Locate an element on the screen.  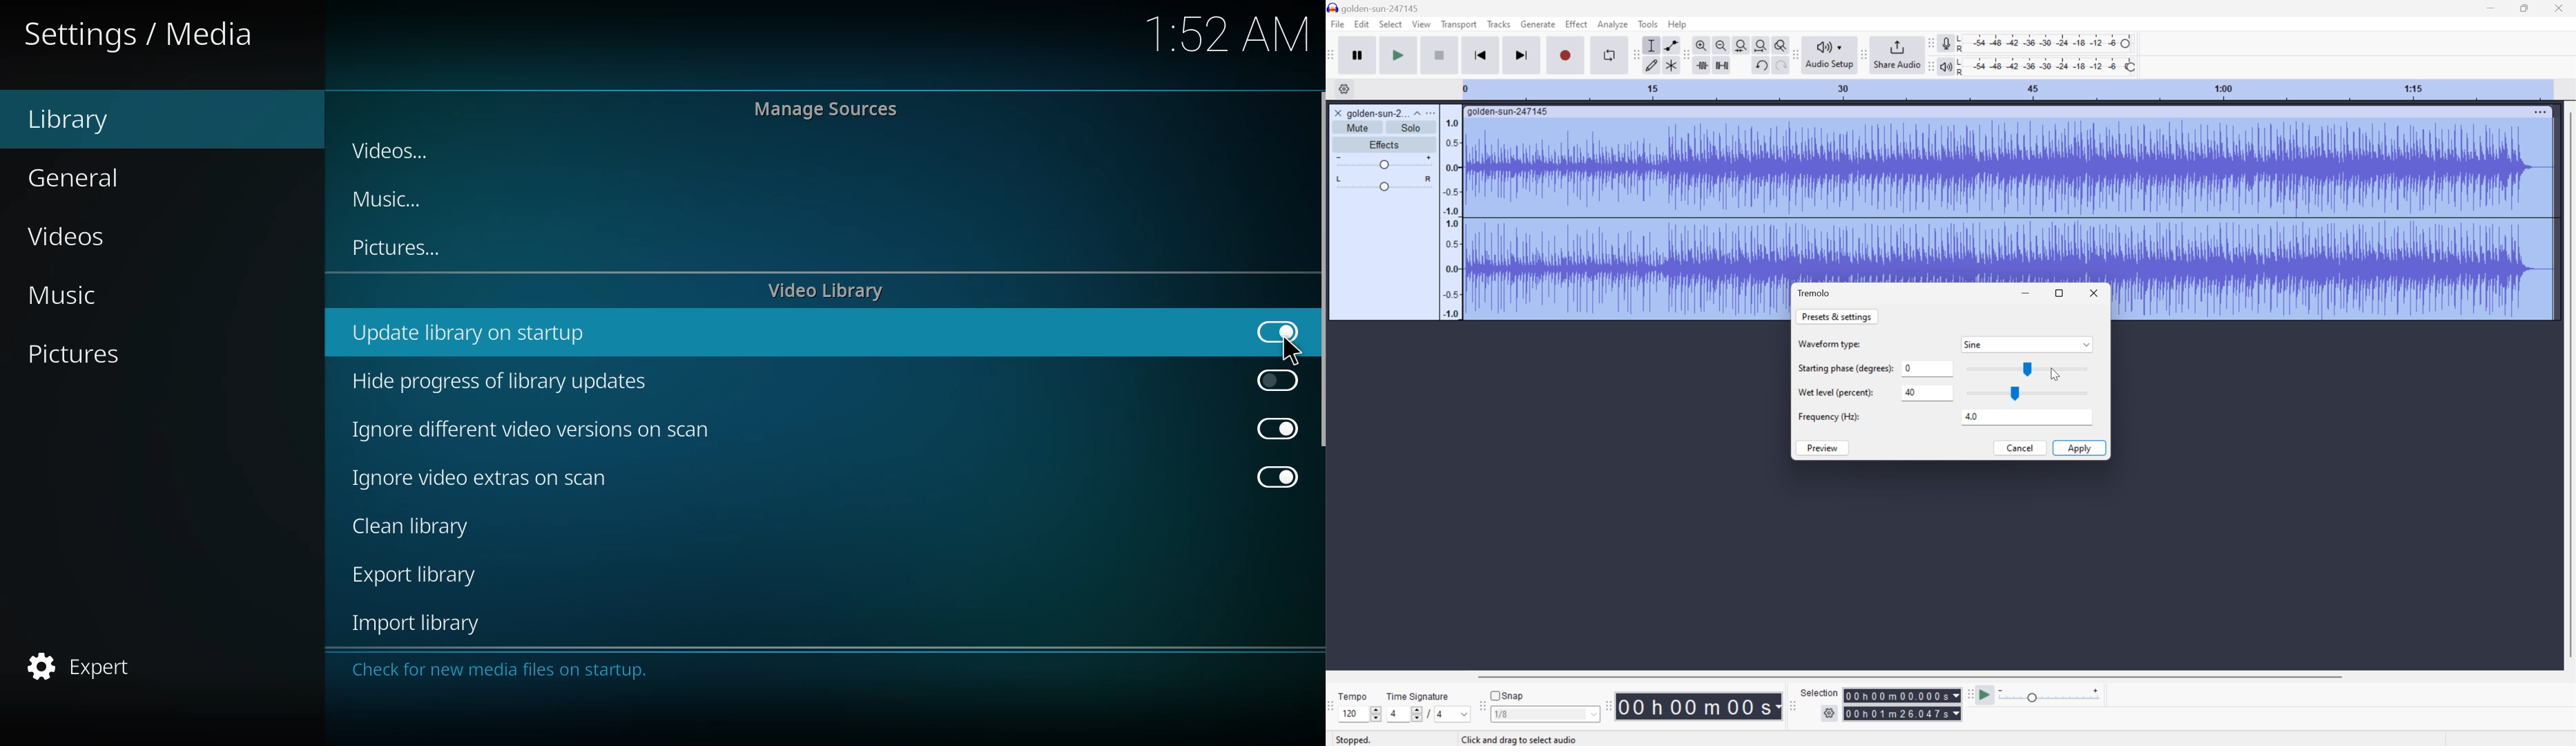
Audacity audio share toolbar is located at coordinates (1796, 53).